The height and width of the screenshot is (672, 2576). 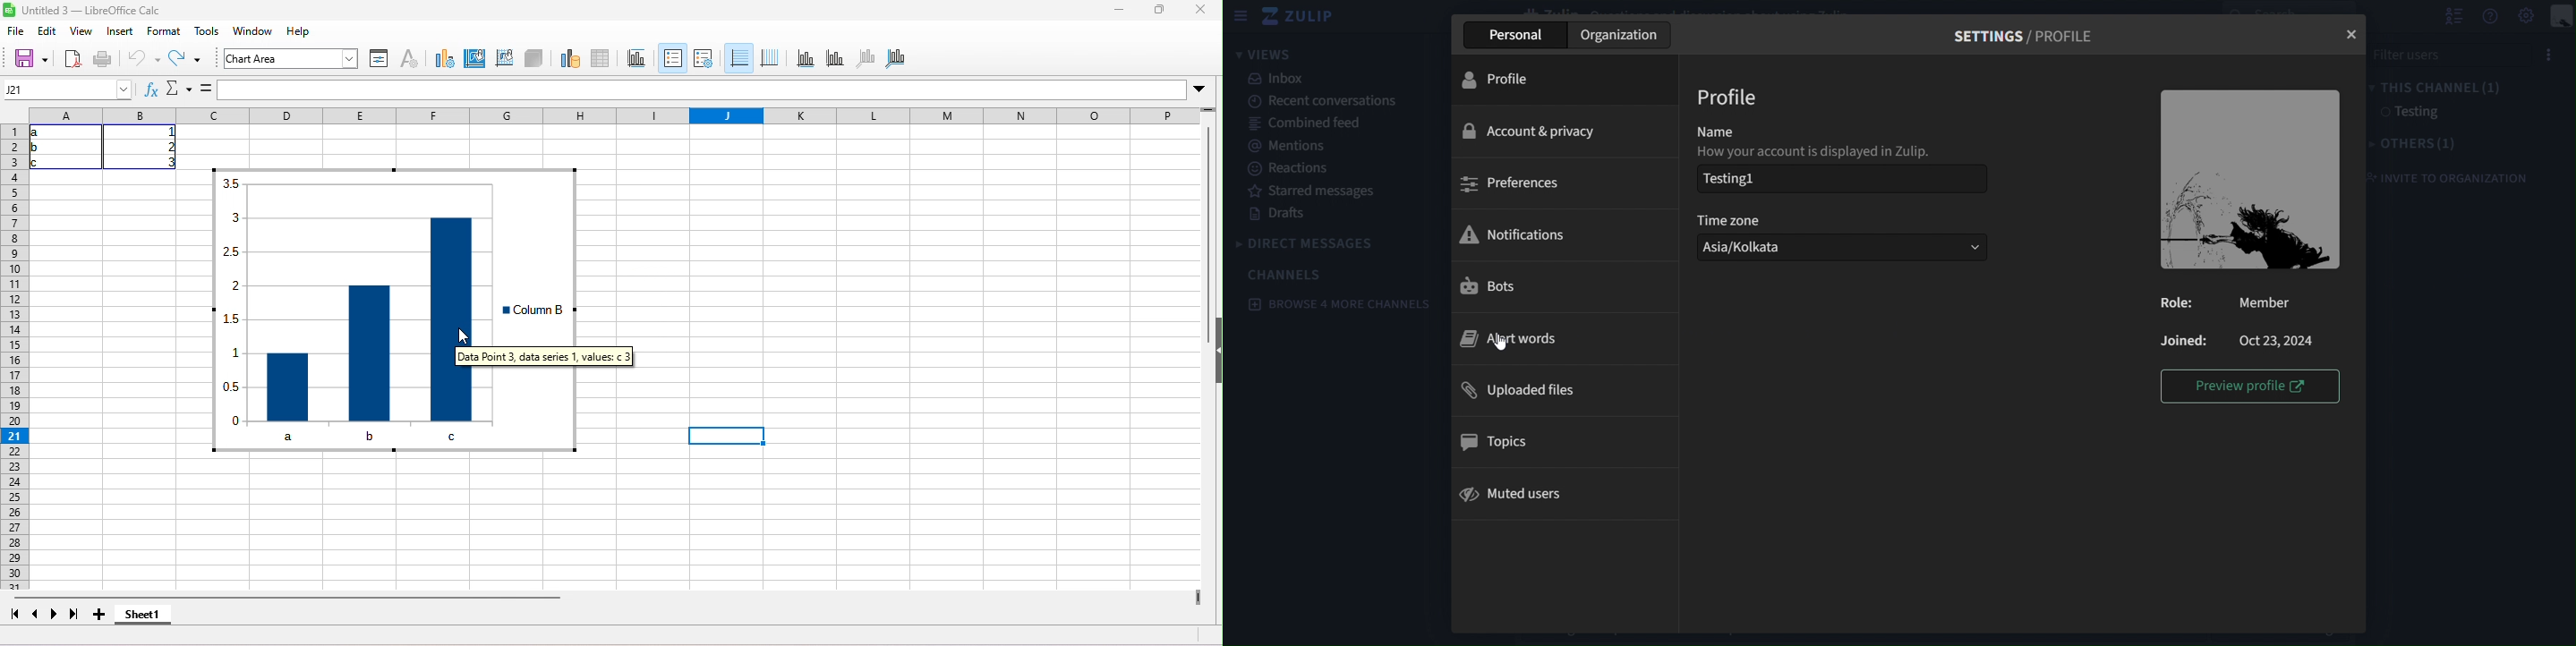 I want to click on functions wizerd, so click(x=149, y=89).